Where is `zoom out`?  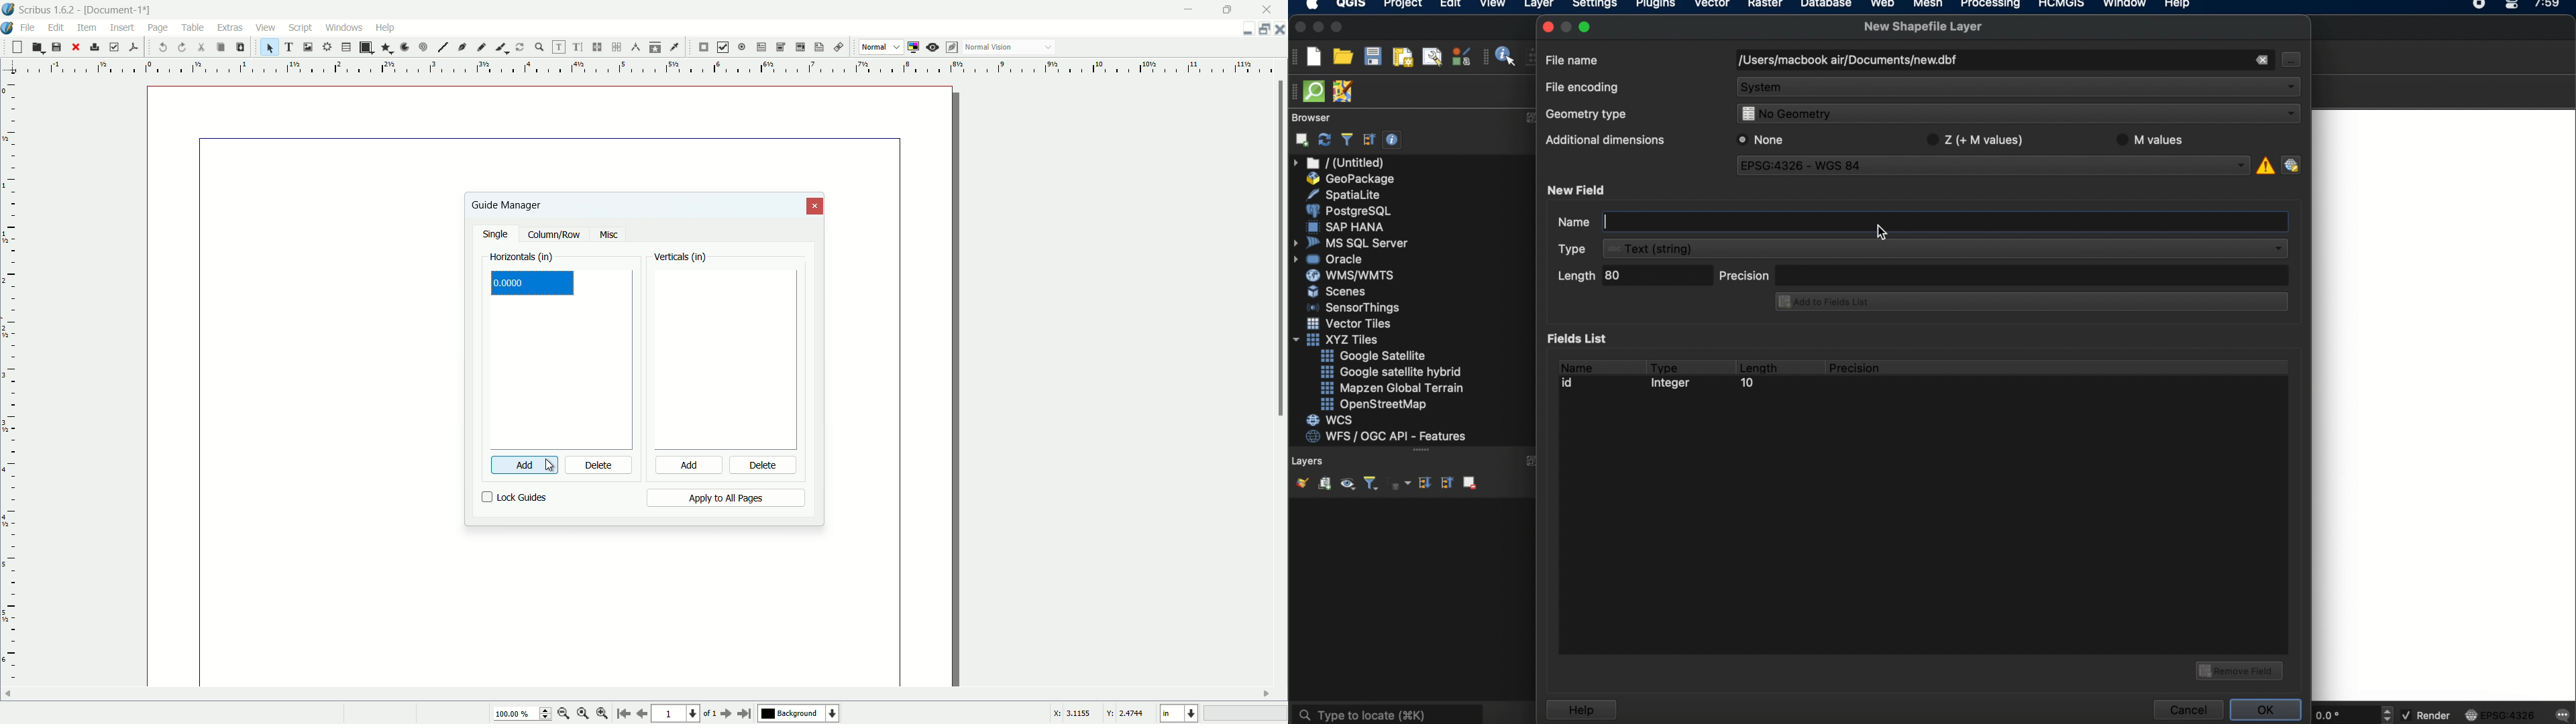 zoom out is located at coordinates (564, 713).